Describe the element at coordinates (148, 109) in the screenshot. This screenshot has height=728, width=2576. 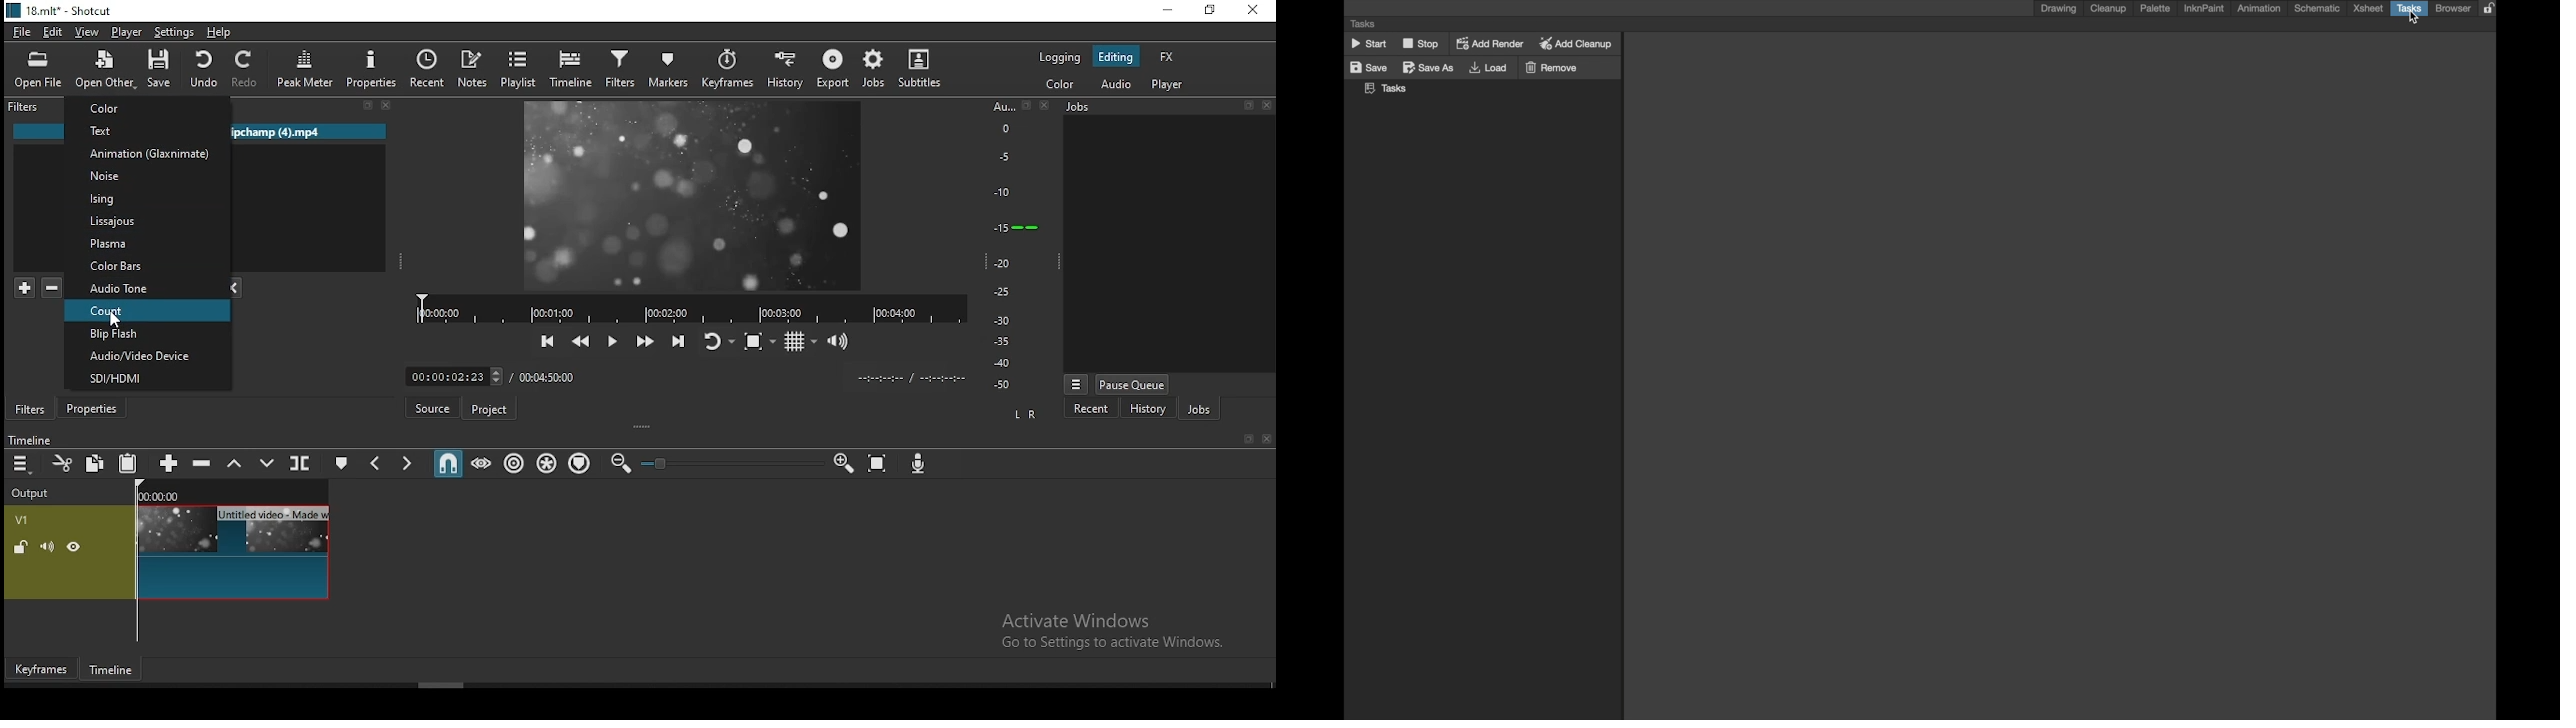
I see `color` at that location.